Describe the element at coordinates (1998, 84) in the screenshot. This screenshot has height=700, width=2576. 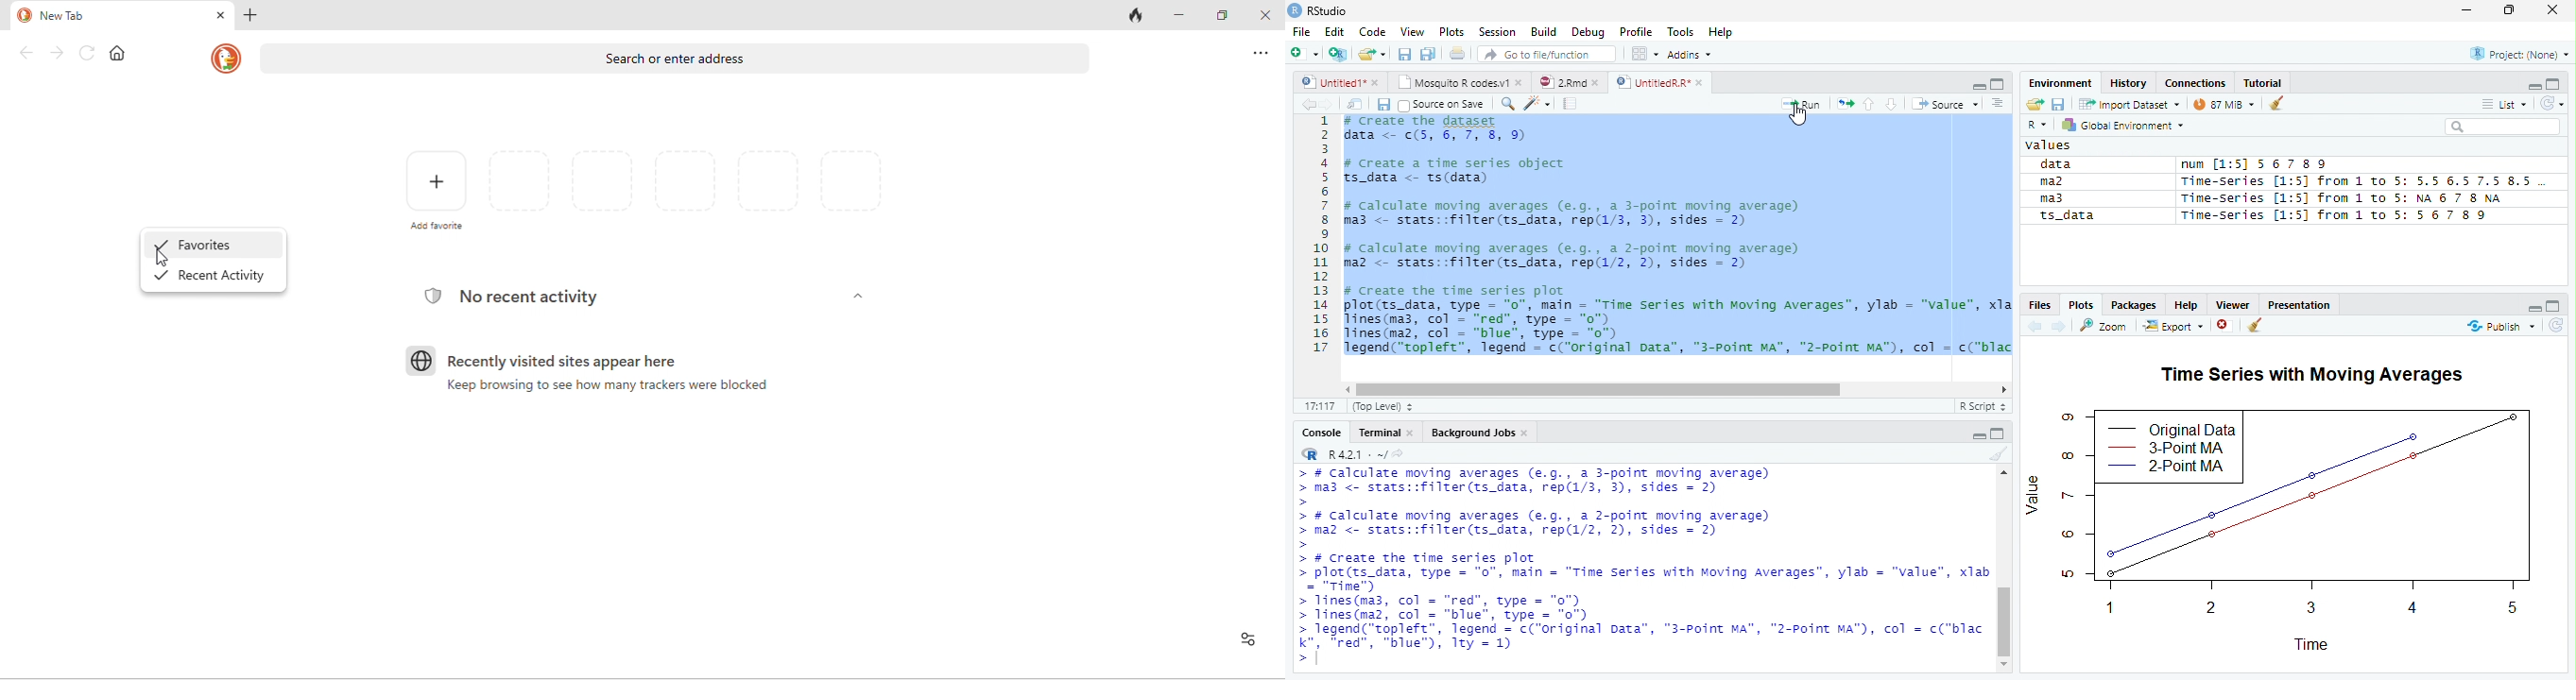
I see `maximize` at that location.